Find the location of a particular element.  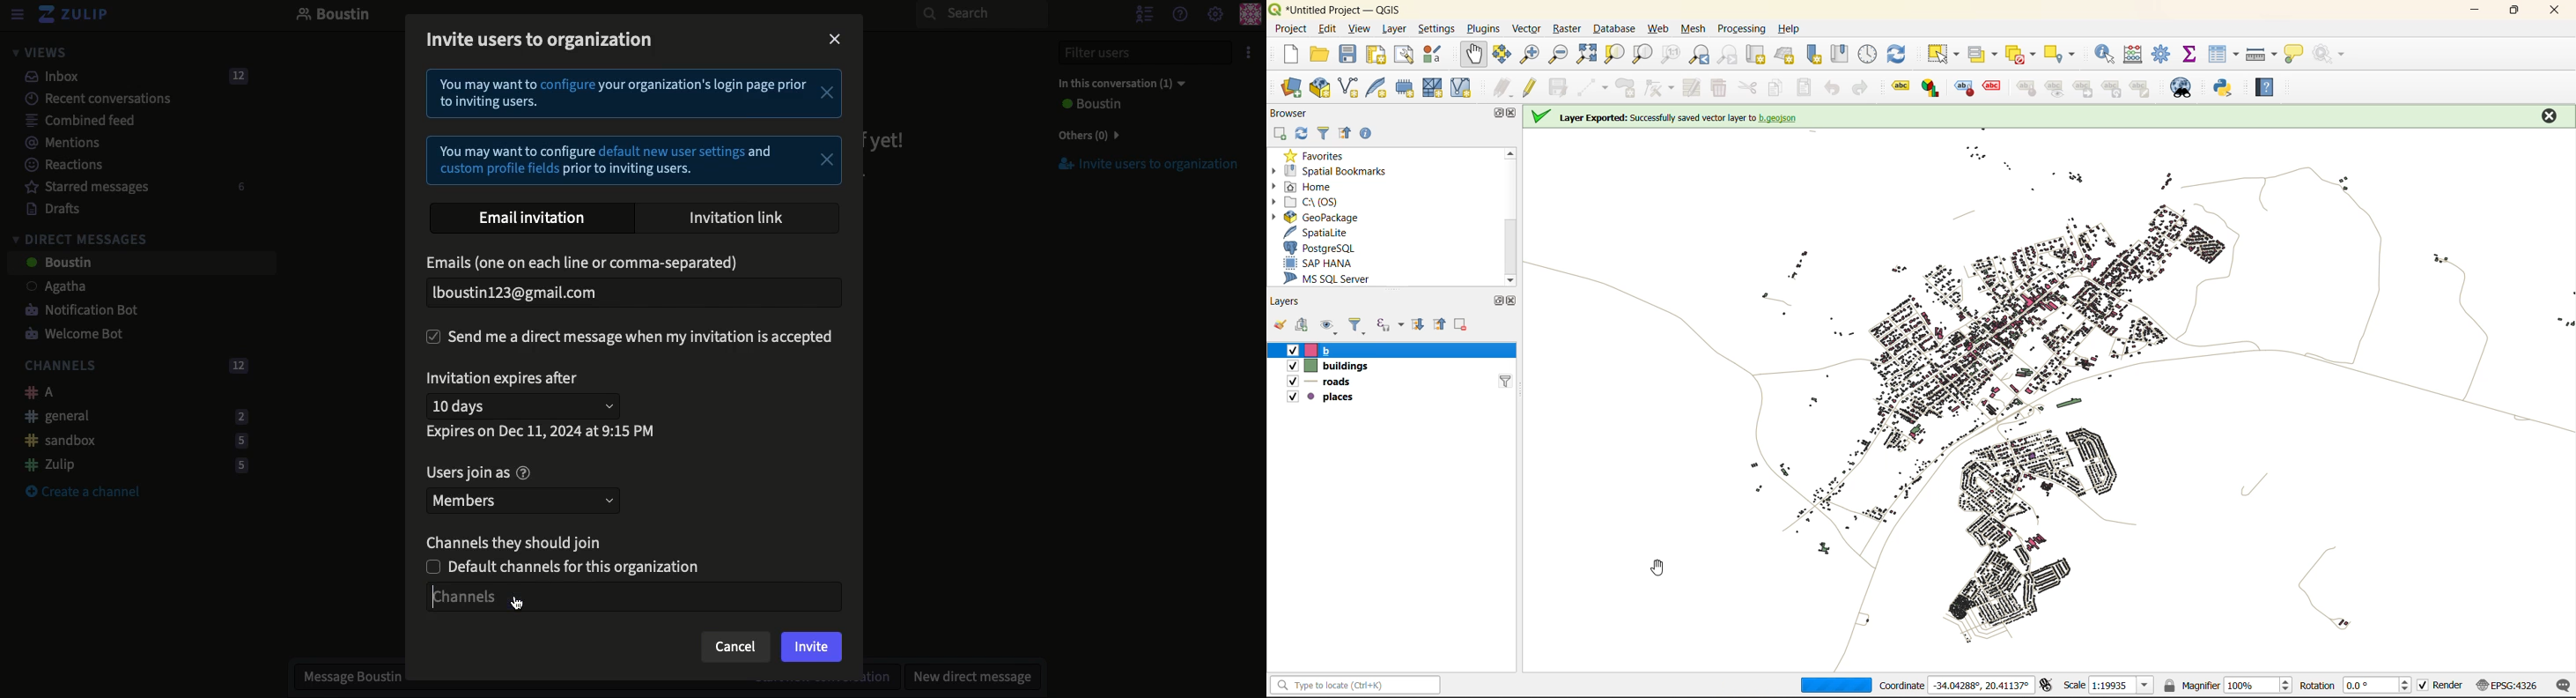

sap hana is located at coordinates (1335, 264).